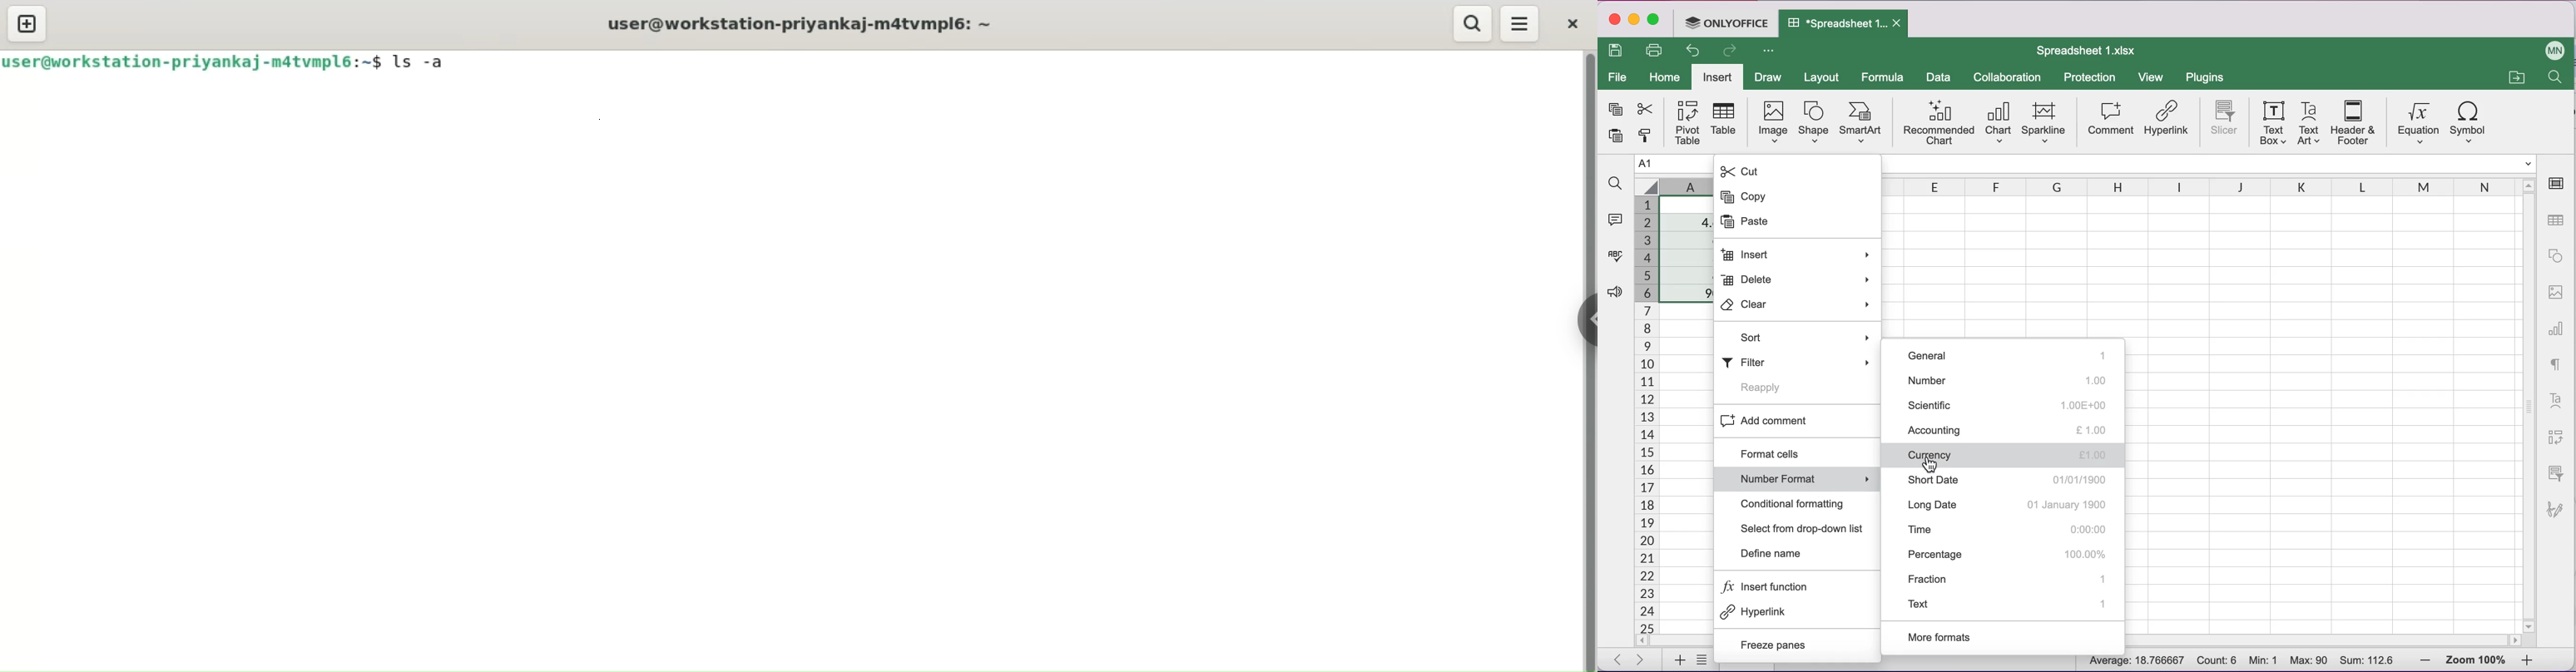 This screenshot has width=2576, height=672. Describe the element at coordinates (1675, 659) in the screenshot. I see `add sheets` at that location.